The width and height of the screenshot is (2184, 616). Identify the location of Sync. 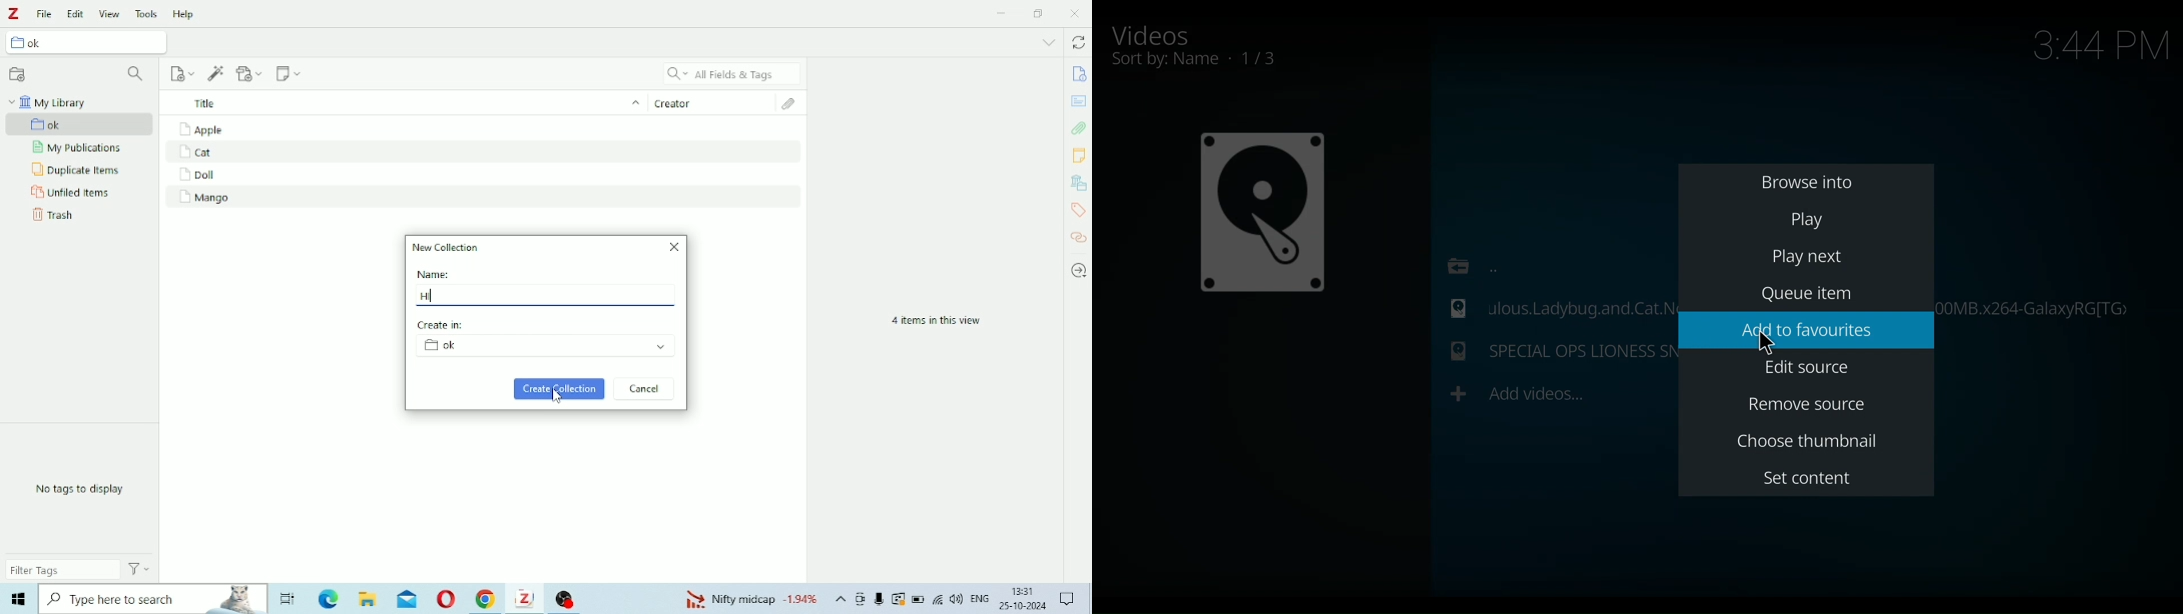
(1078, 42).